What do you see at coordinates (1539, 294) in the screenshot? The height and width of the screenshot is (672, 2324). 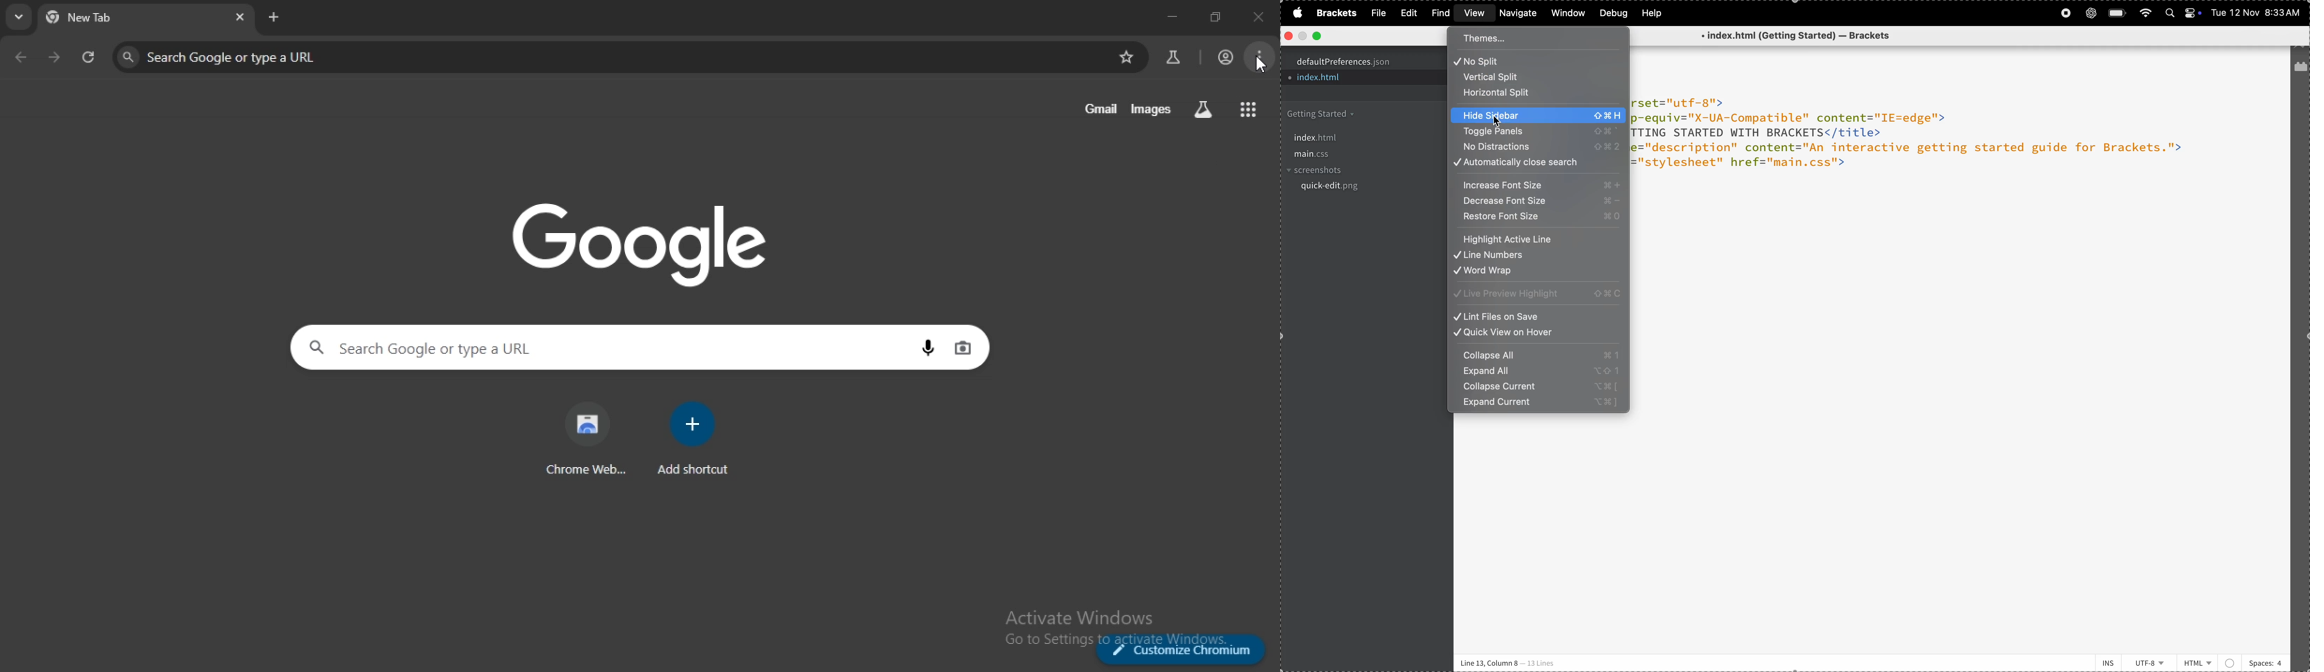 I see `live preview highlight` at bounding box center [1539, 294].